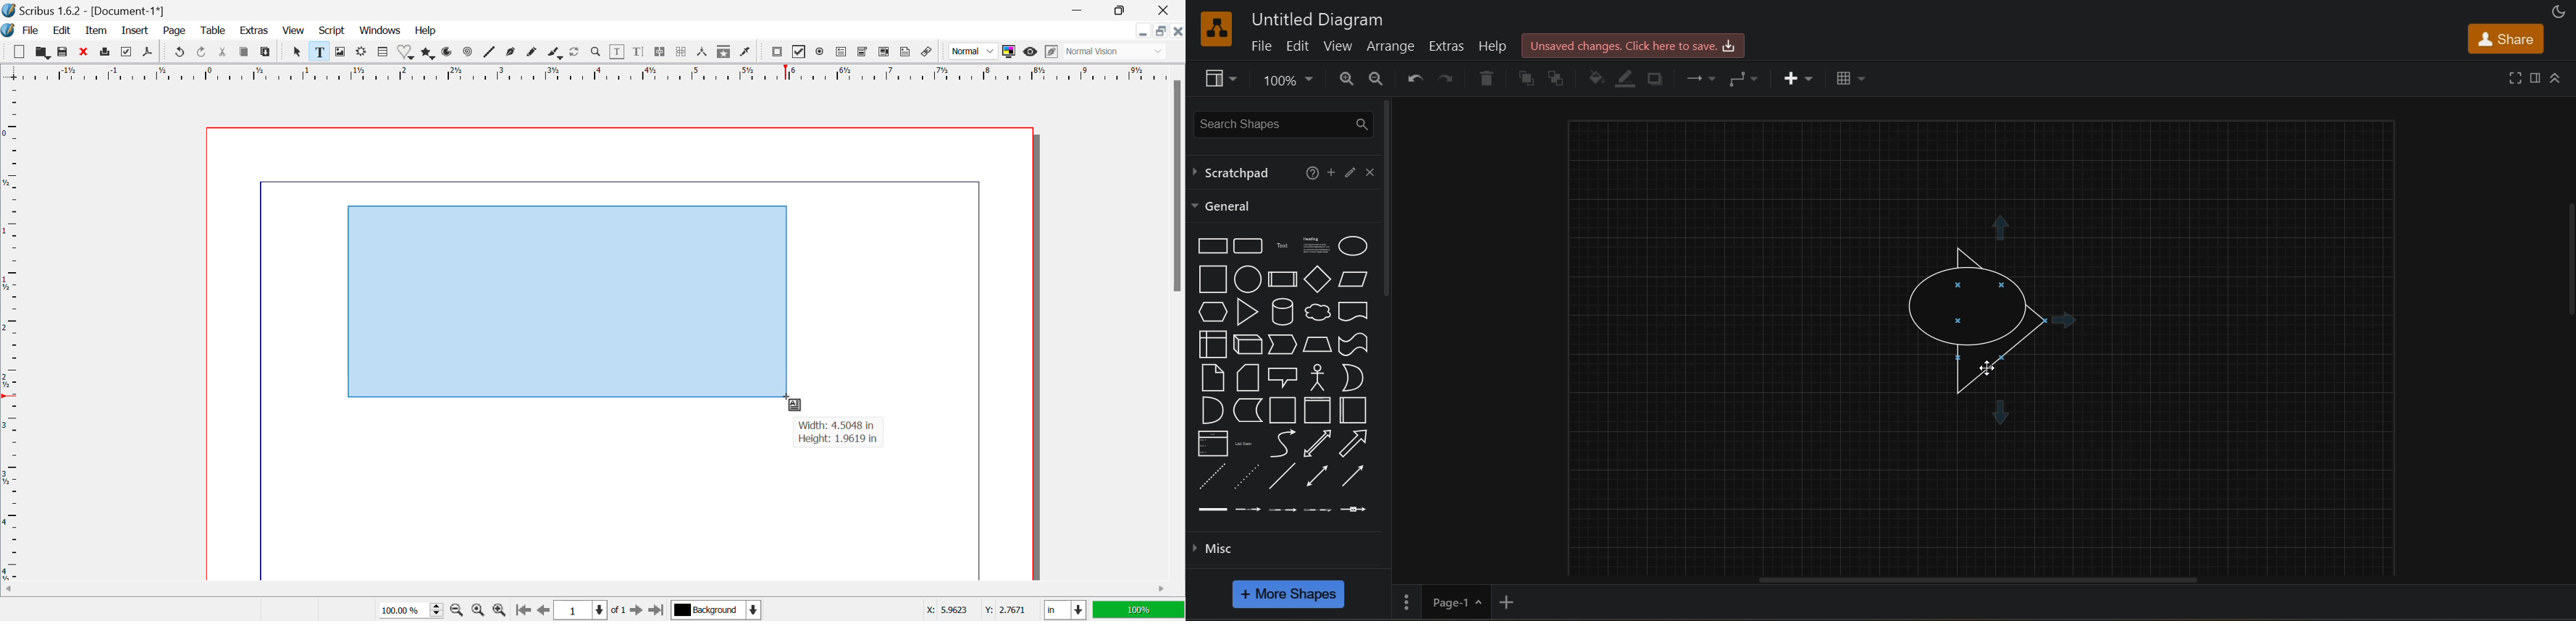 This screenshot has width=2576, height=644. What do you see at coordinates (426, 31) in the screenshot?
I see `Help` at bounding box center [426, 31].